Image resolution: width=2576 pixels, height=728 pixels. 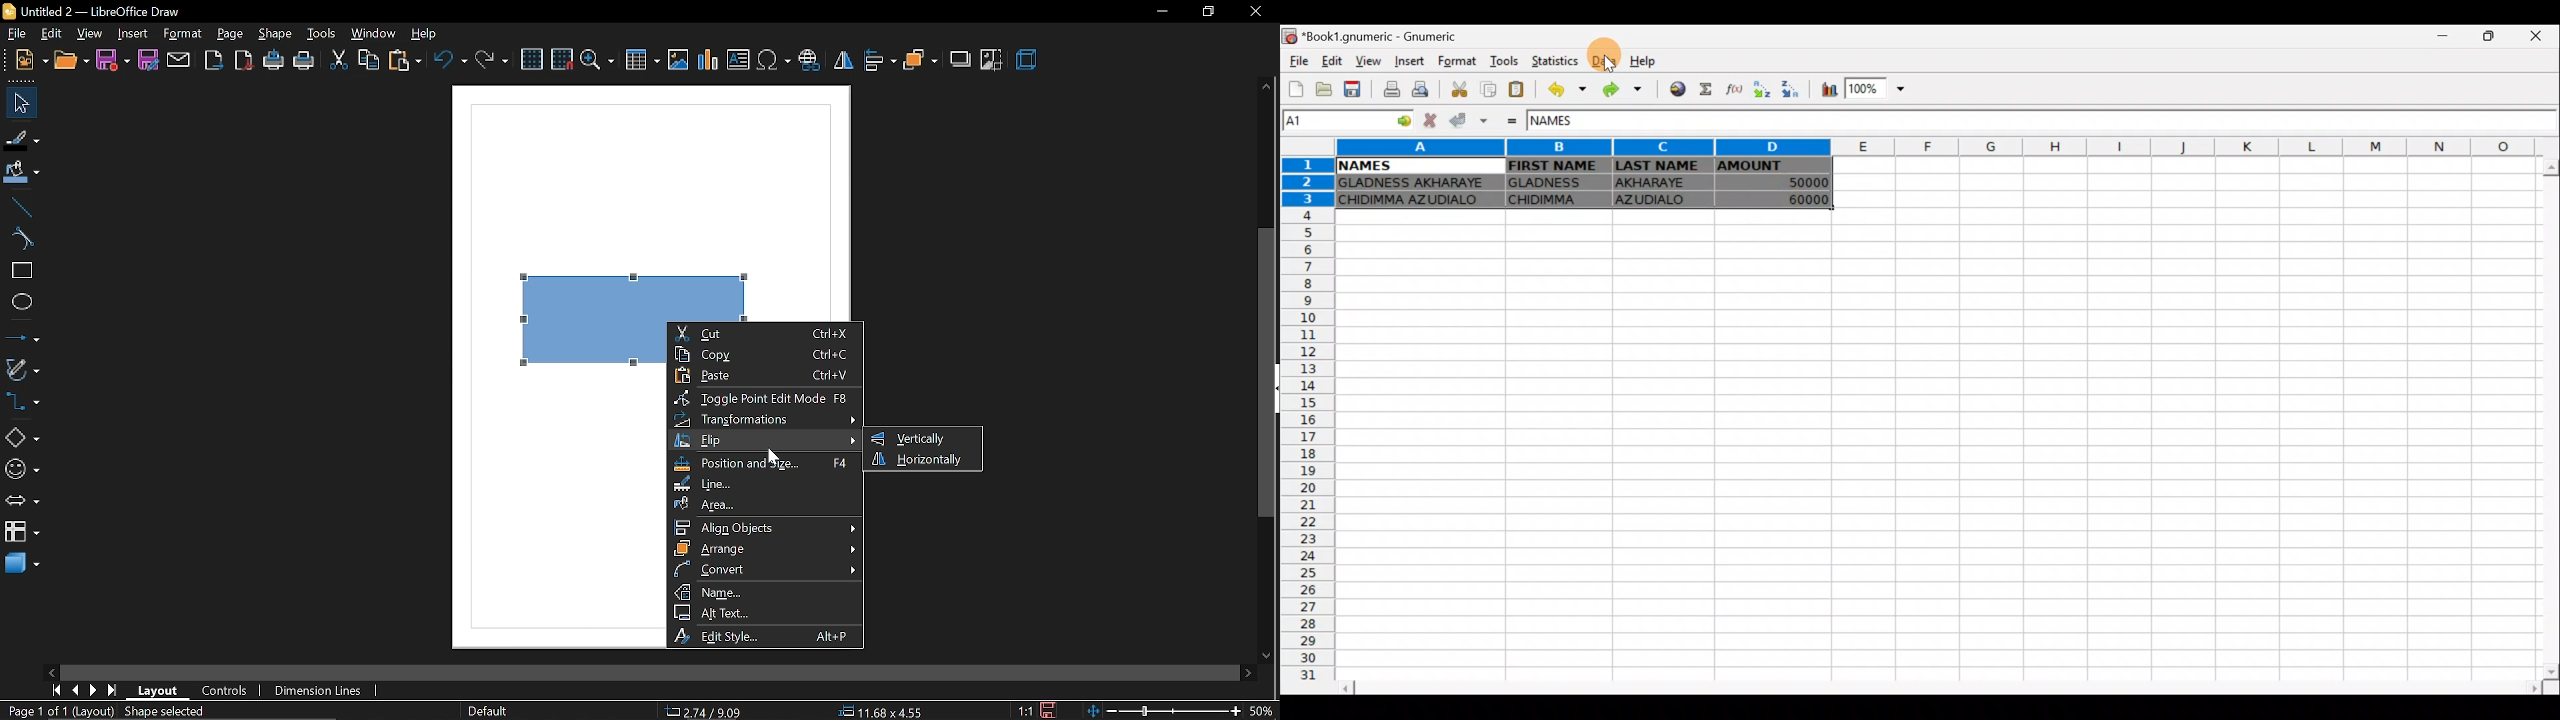 What do you see at coordinates (21, 304) in the screenshot?
I see `ellipse` at bounding box center [21, 304].